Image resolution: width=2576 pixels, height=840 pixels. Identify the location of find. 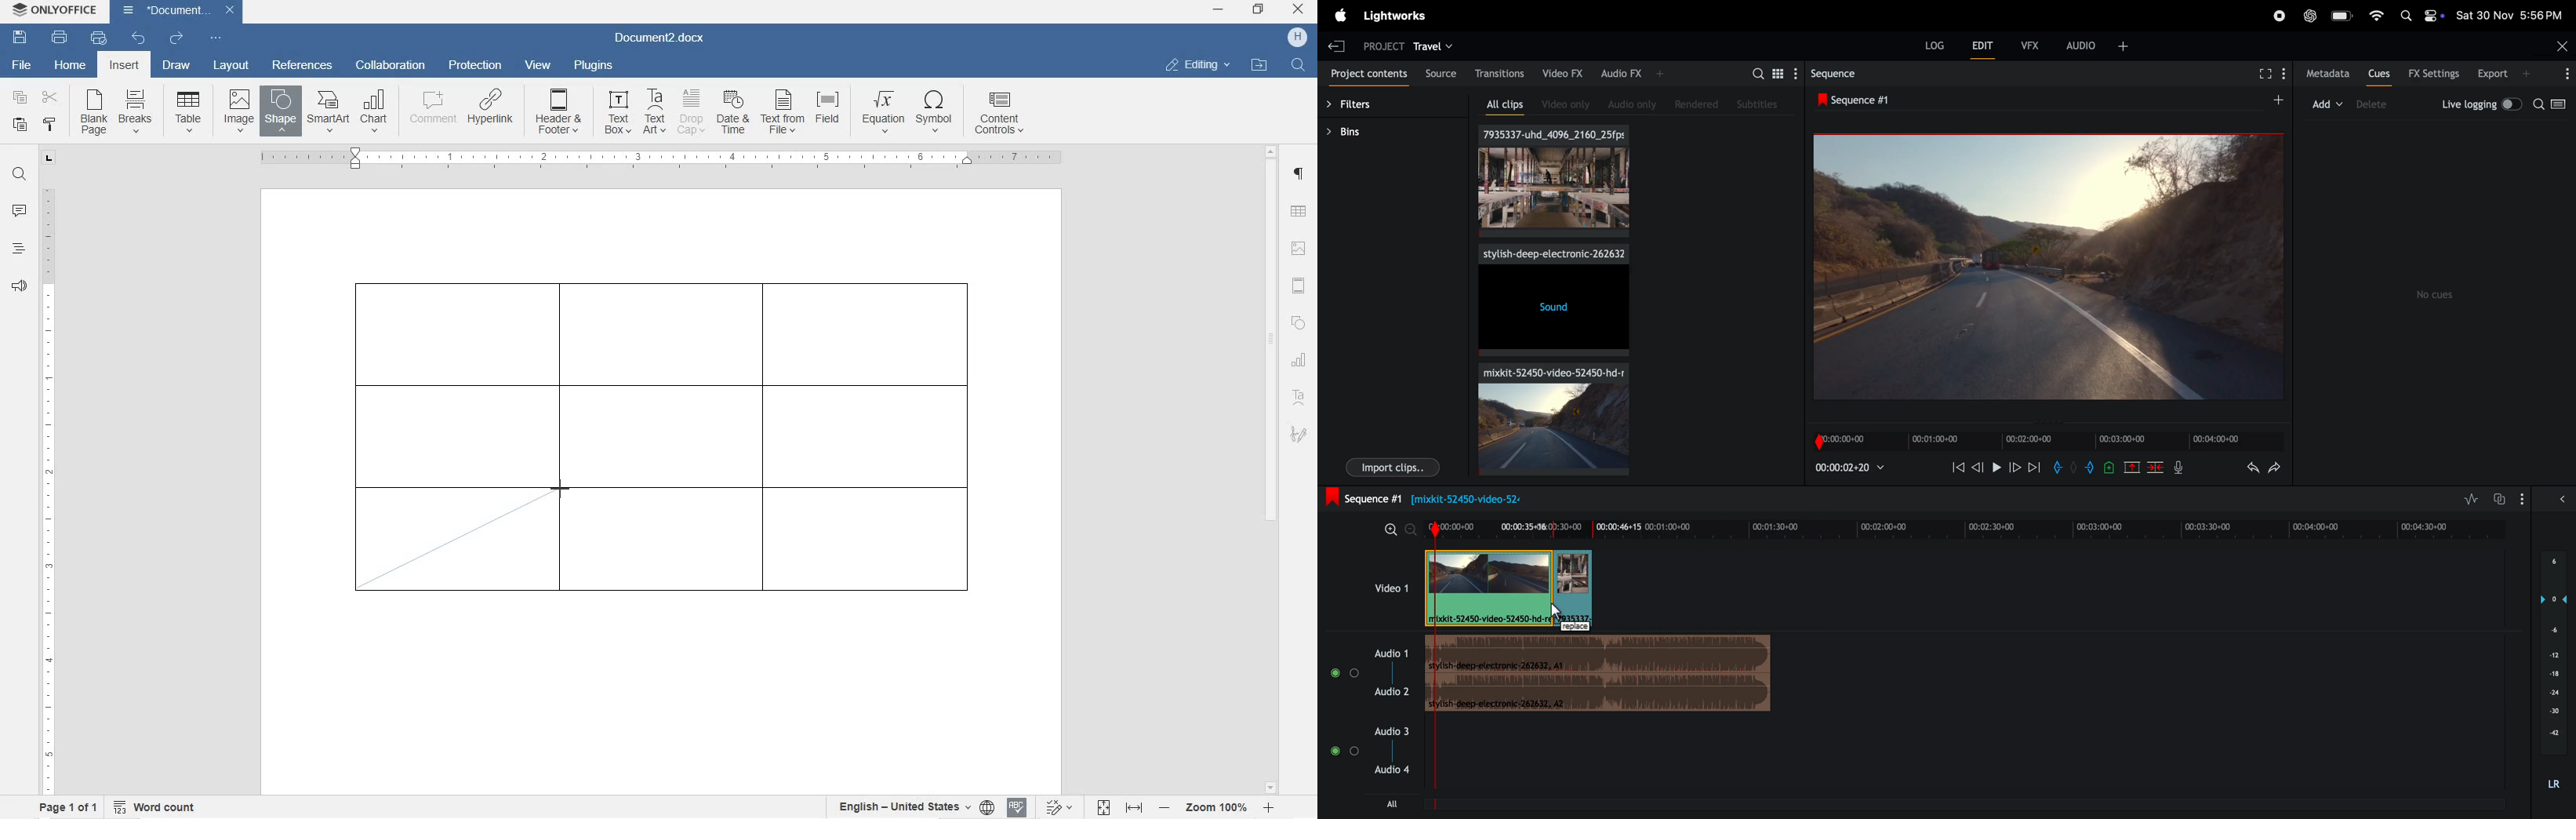
(20, 176).